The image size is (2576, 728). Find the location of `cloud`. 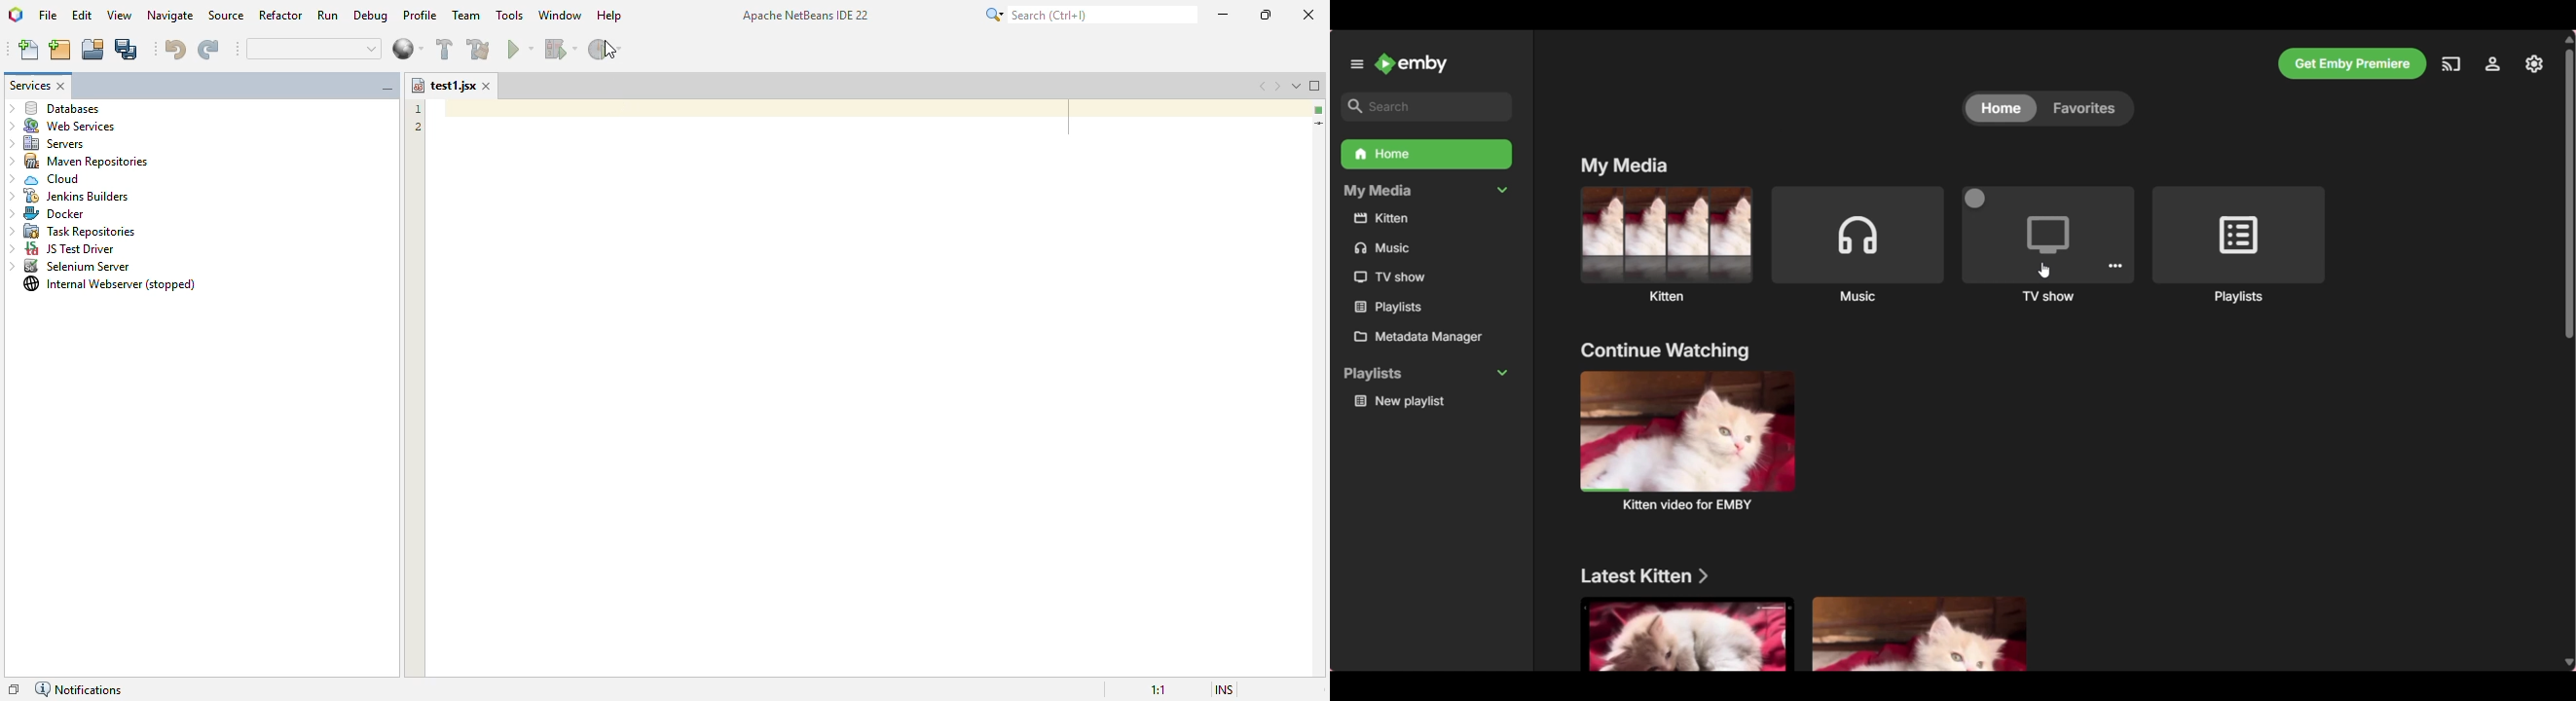

cloud is located at coordinates (45, 178).